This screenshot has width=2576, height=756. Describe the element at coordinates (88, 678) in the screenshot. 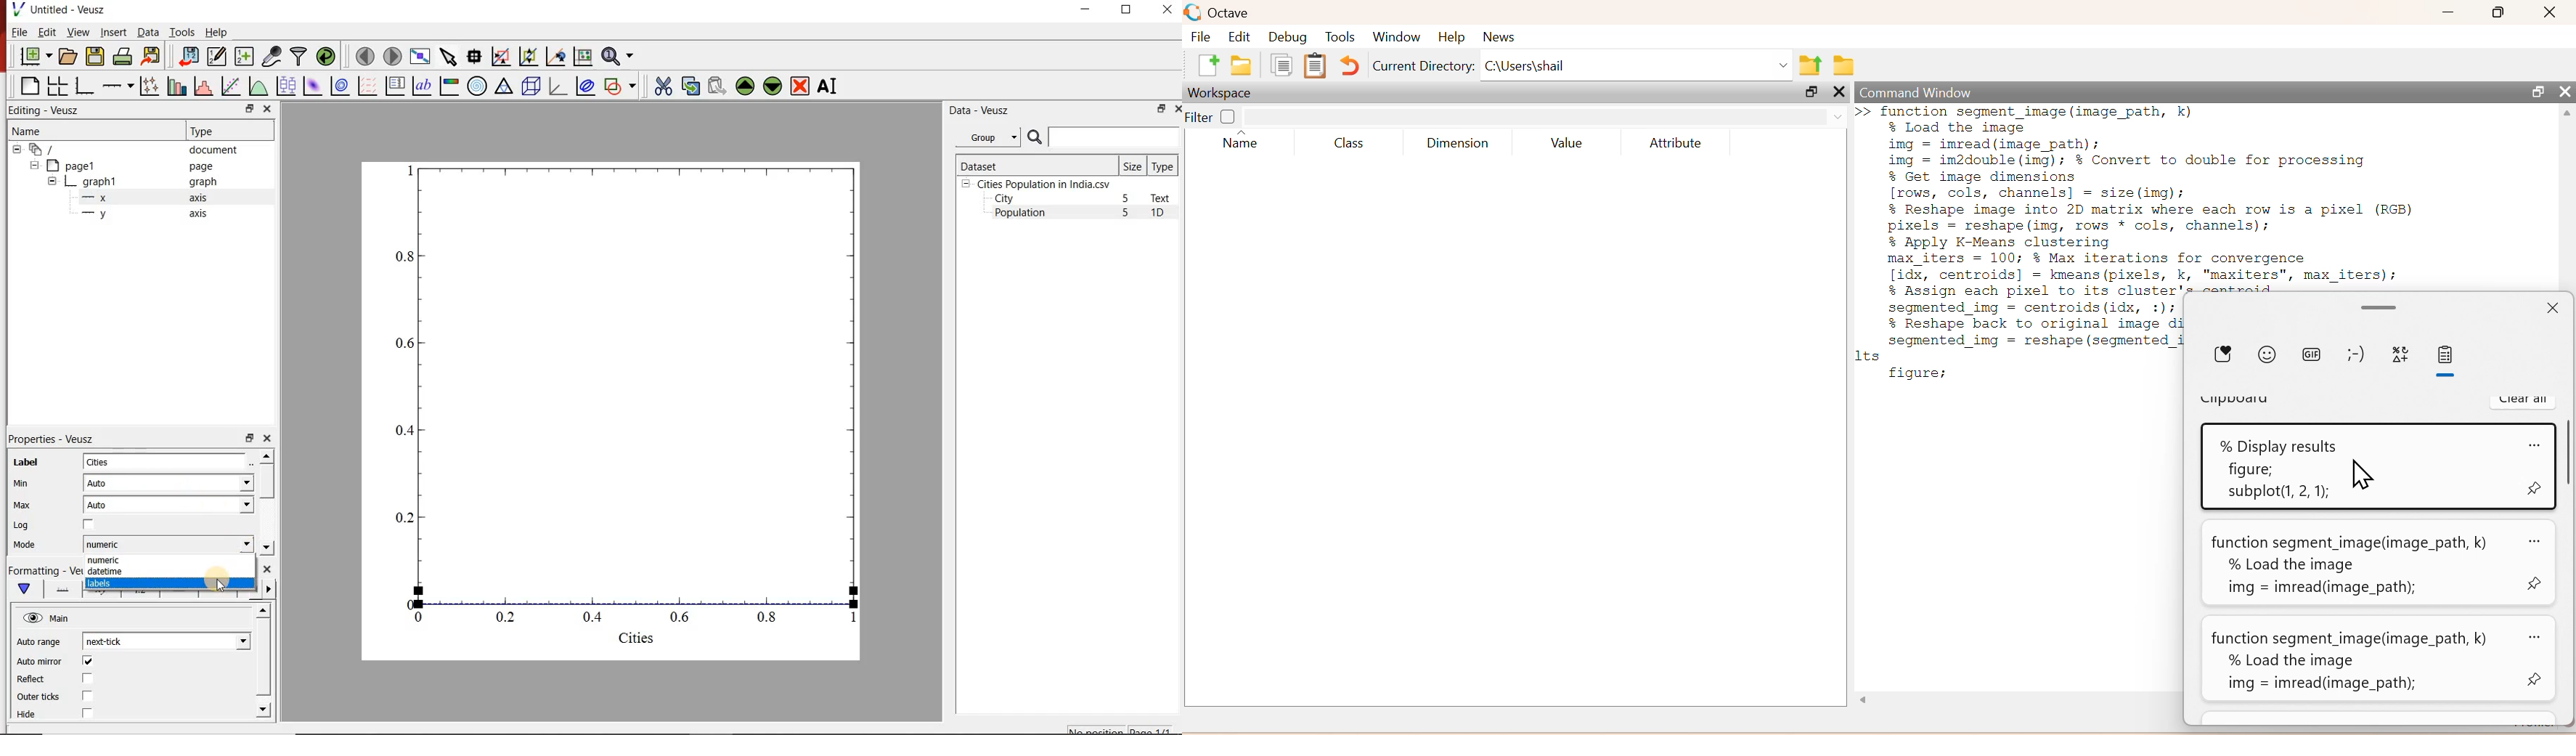

I see `check/uncheck` at that location.